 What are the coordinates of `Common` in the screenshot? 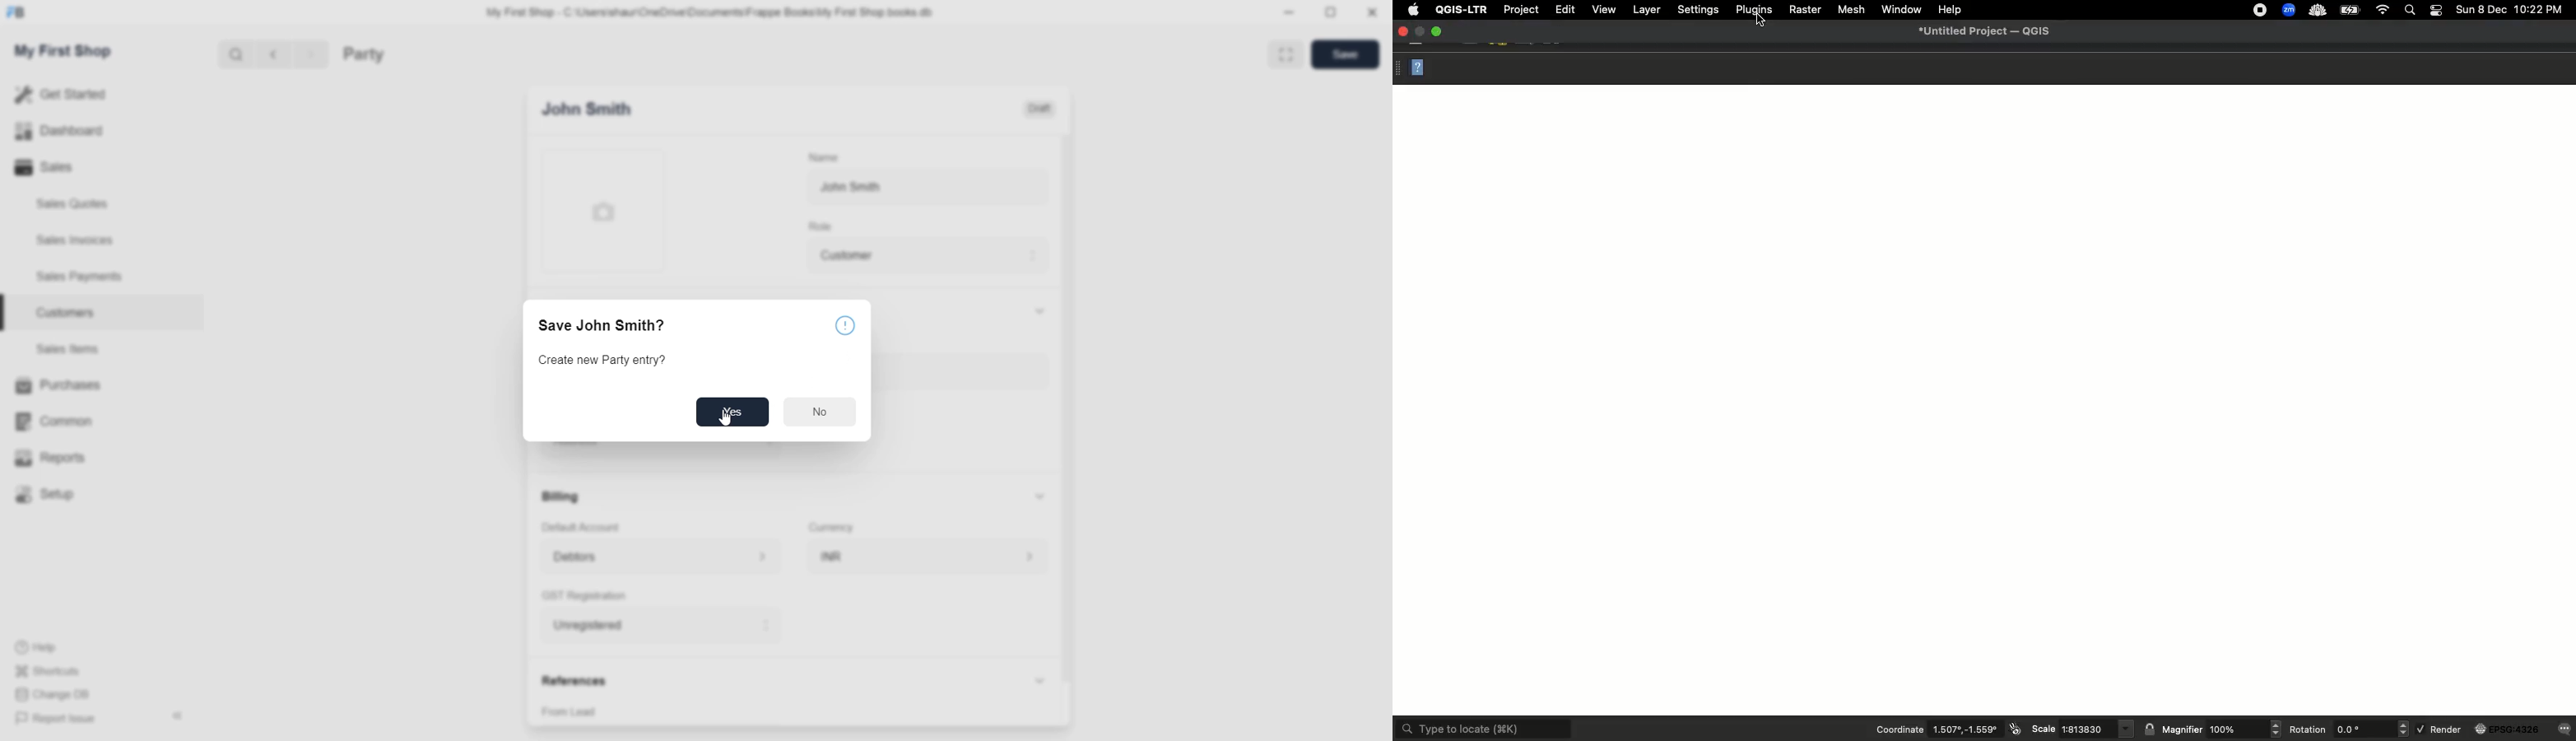 It's located at (57, 422).